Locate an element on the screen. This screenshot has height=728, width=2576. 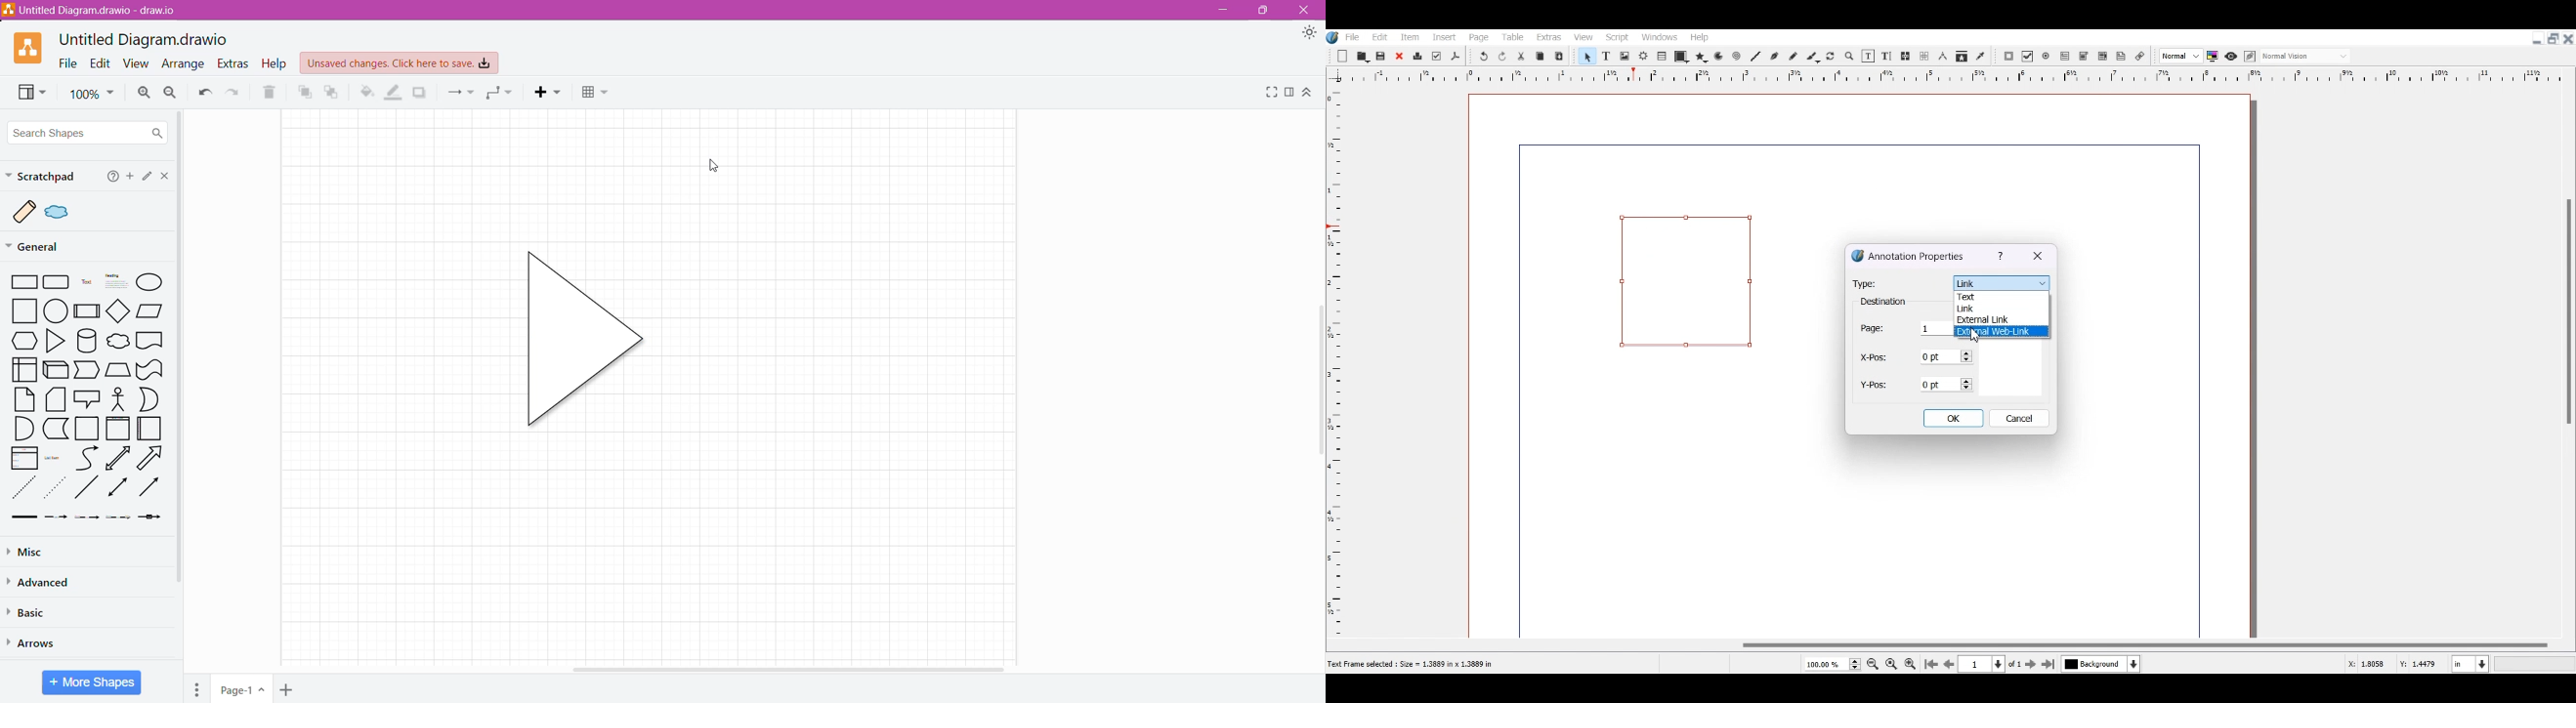
More Shapes is located at coordinates (92, 682).